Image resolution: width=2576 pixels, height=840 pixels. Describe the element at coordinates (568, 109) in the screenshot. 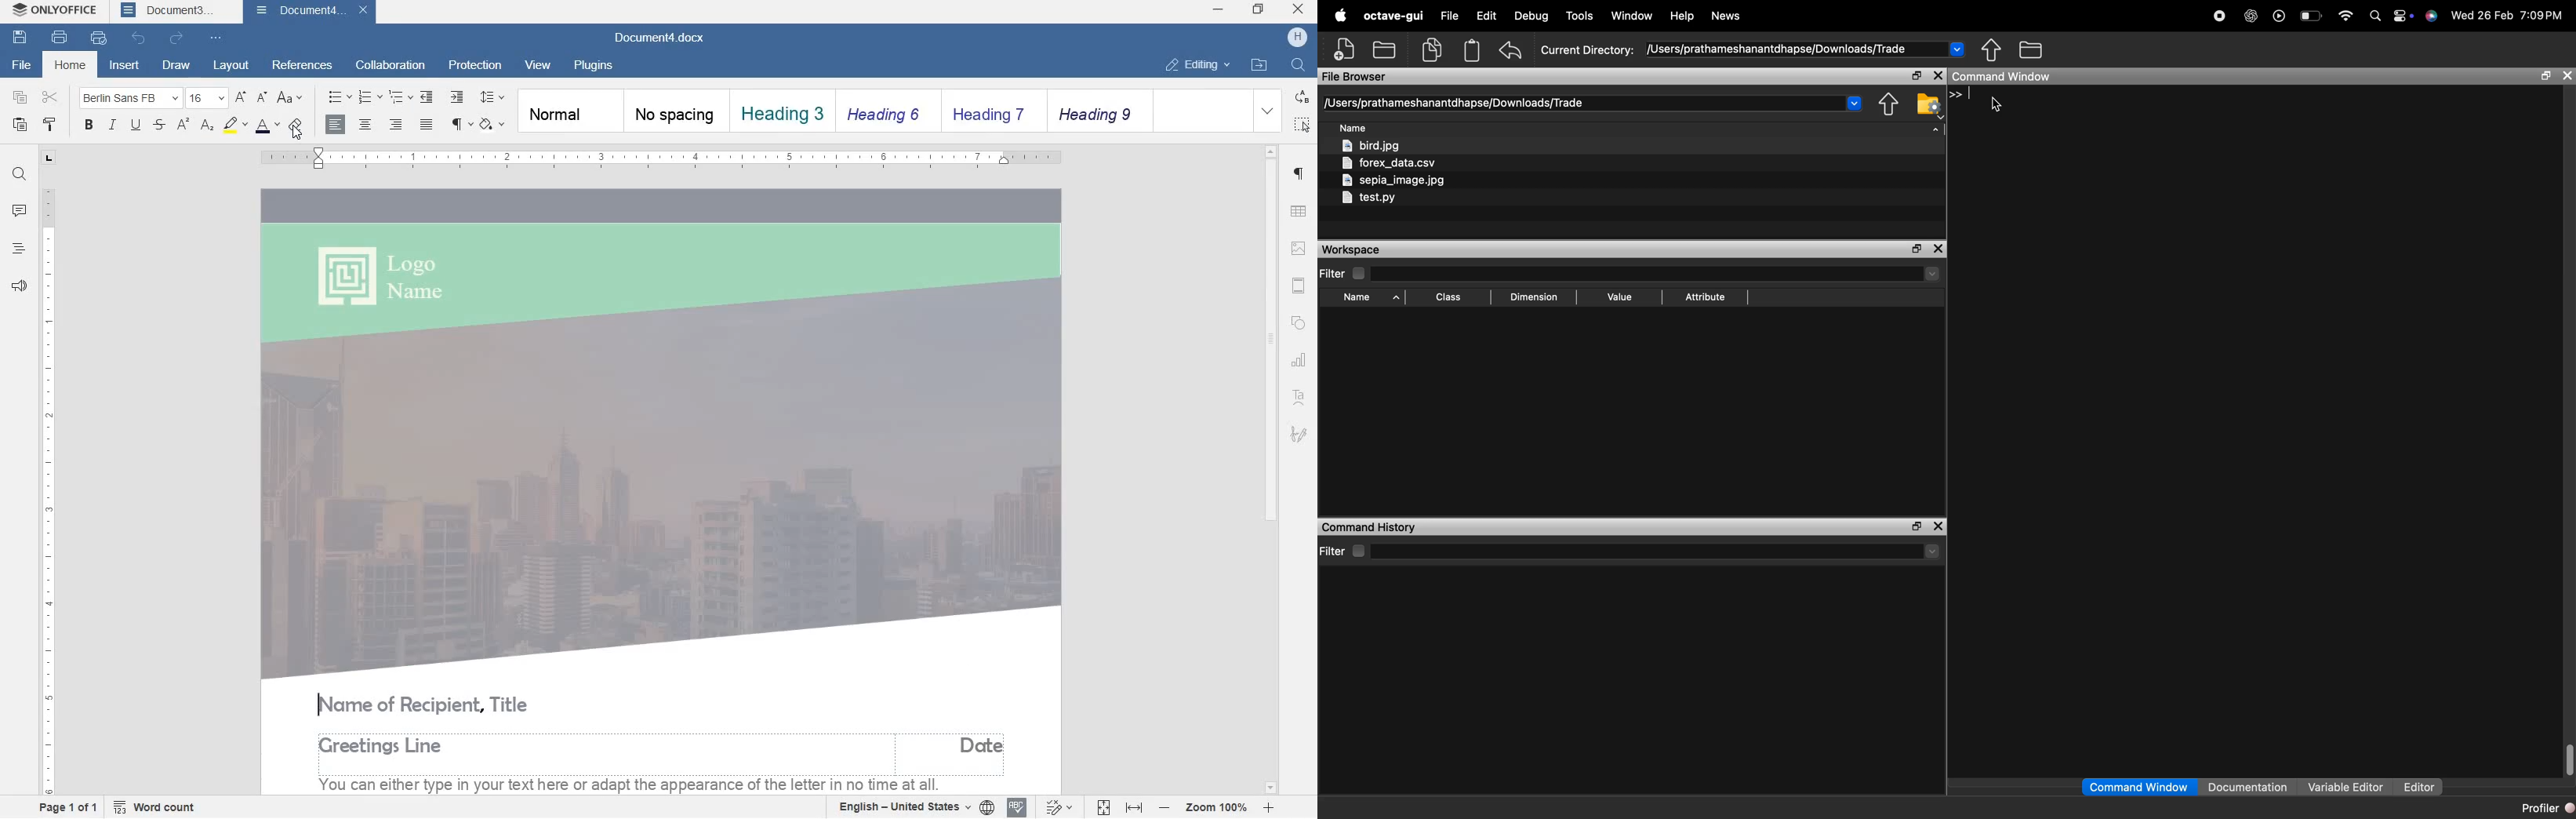

I see `normal` at that location.